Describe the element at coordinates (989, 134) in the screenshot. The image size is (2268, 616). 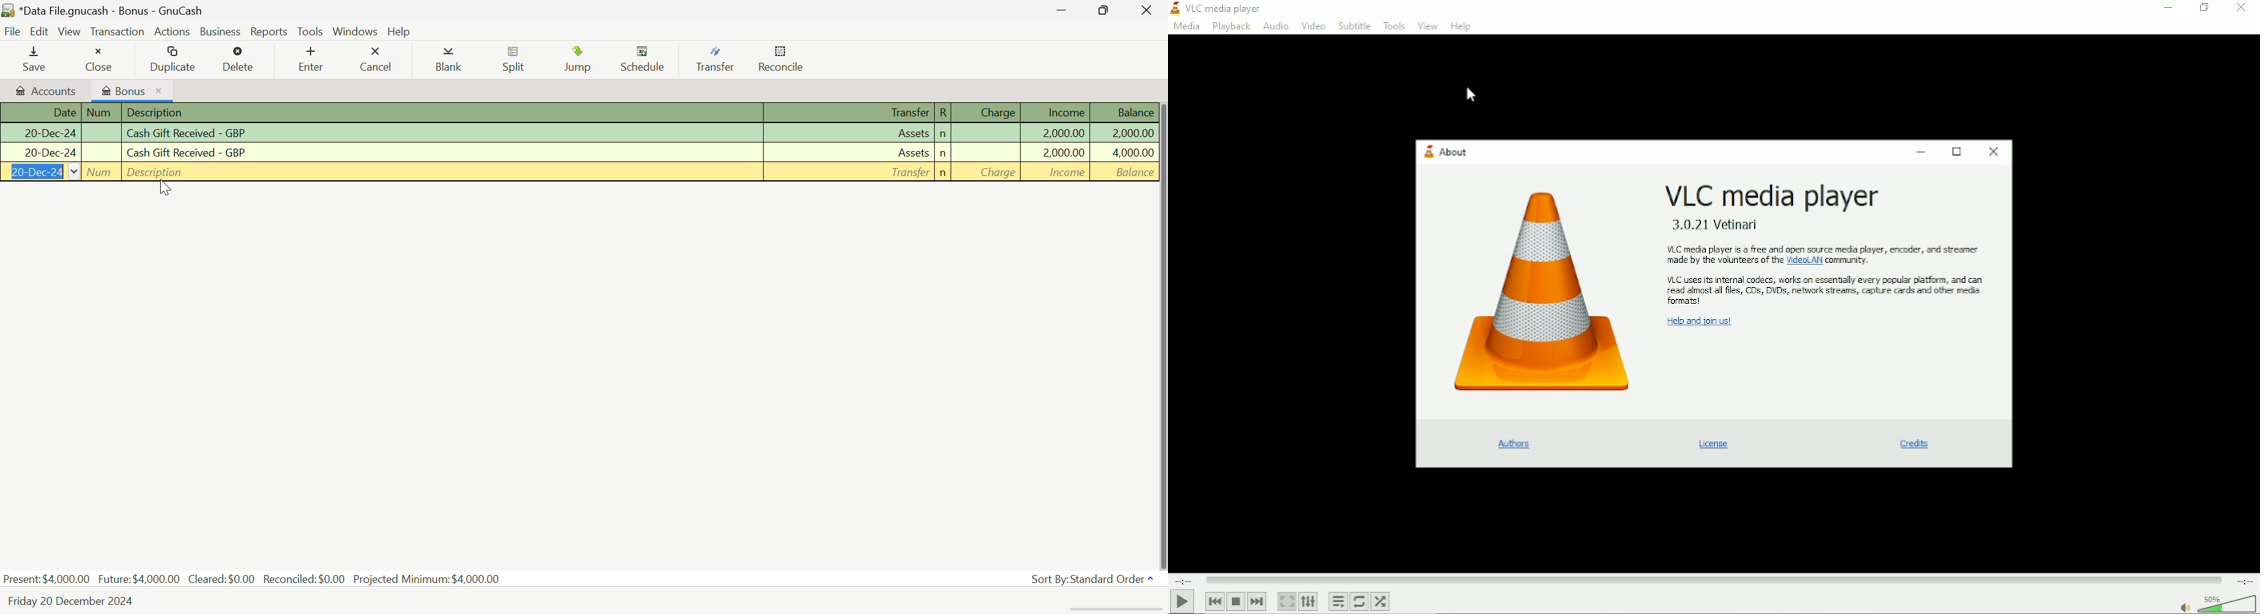
I see `Charge` at that location.